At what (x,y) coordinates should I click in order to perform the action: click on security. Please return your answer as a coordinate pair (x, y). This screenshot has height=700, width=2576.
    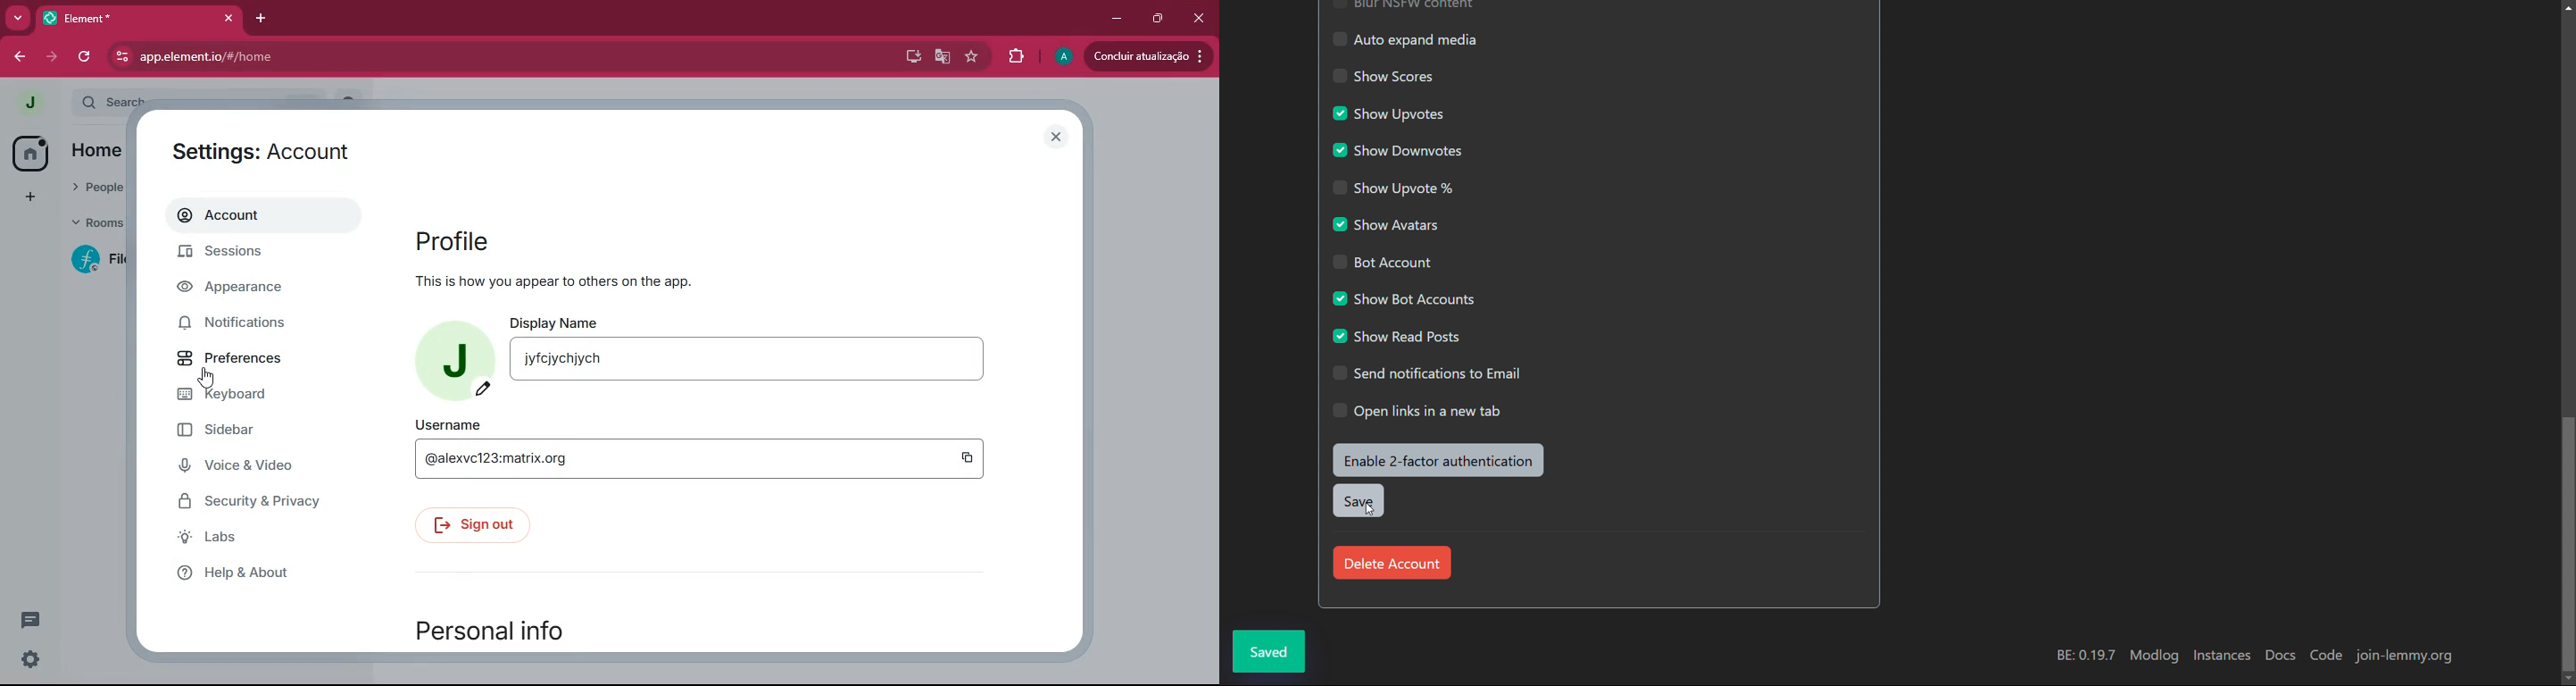
    Looking at the image, I should click on (265, 503).